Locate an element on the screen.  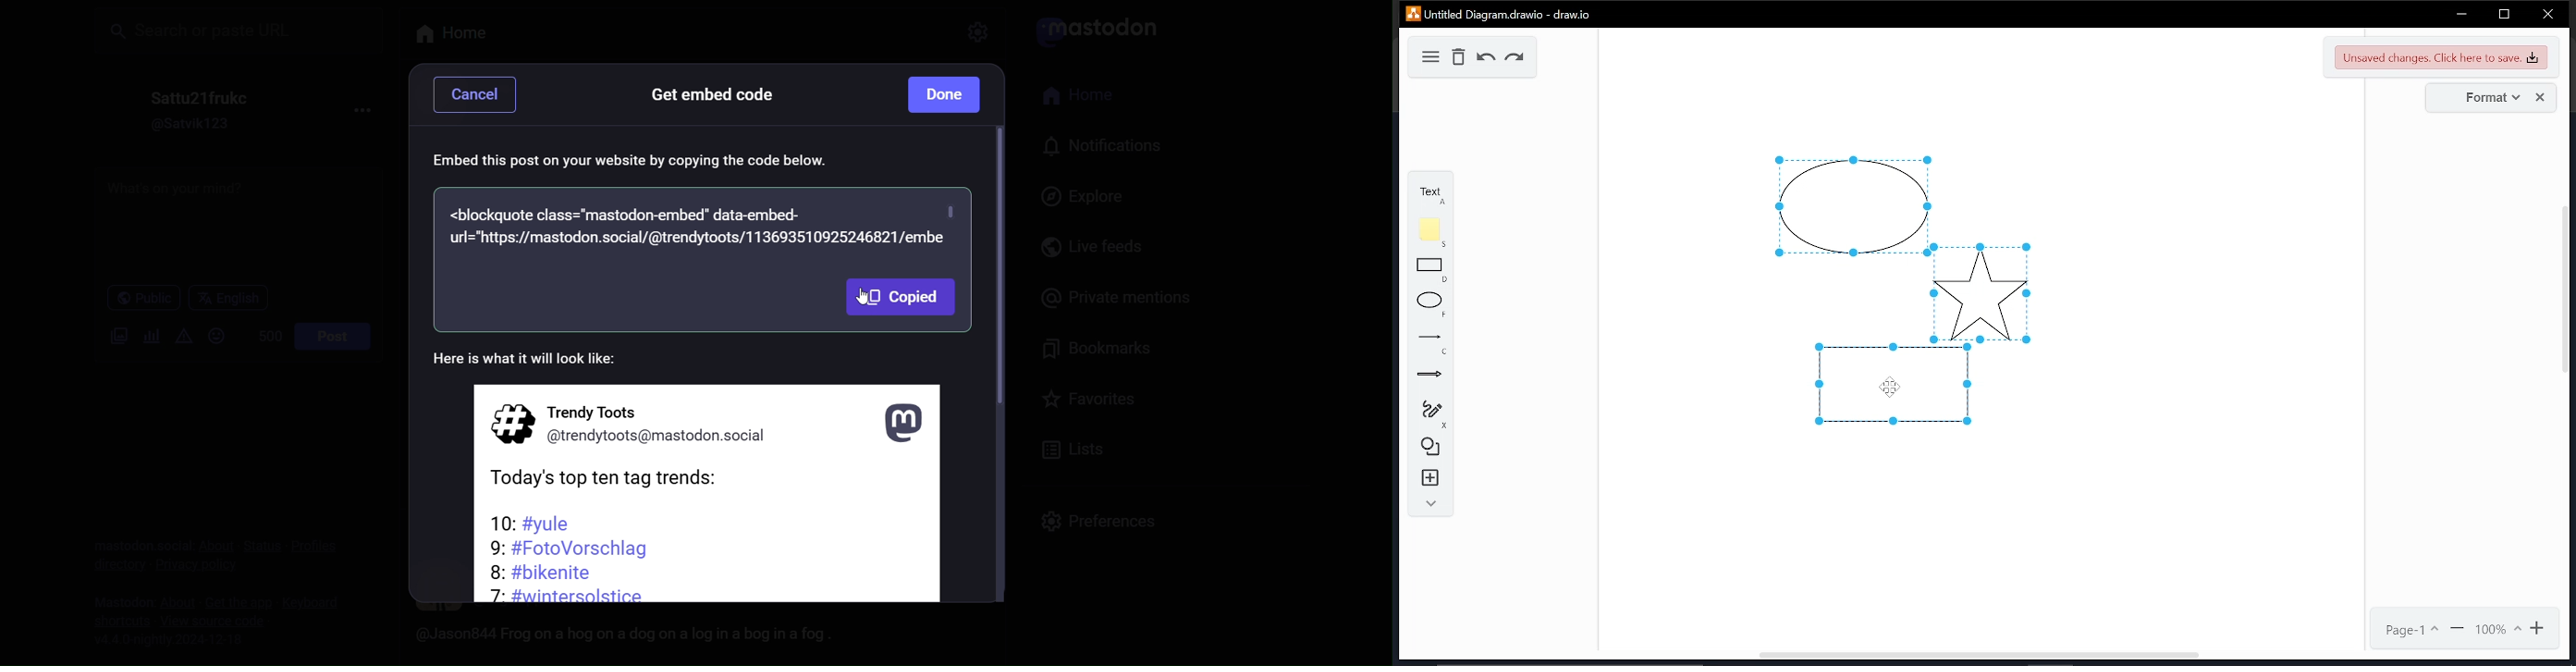
format is located at coordinates (2488, 98).